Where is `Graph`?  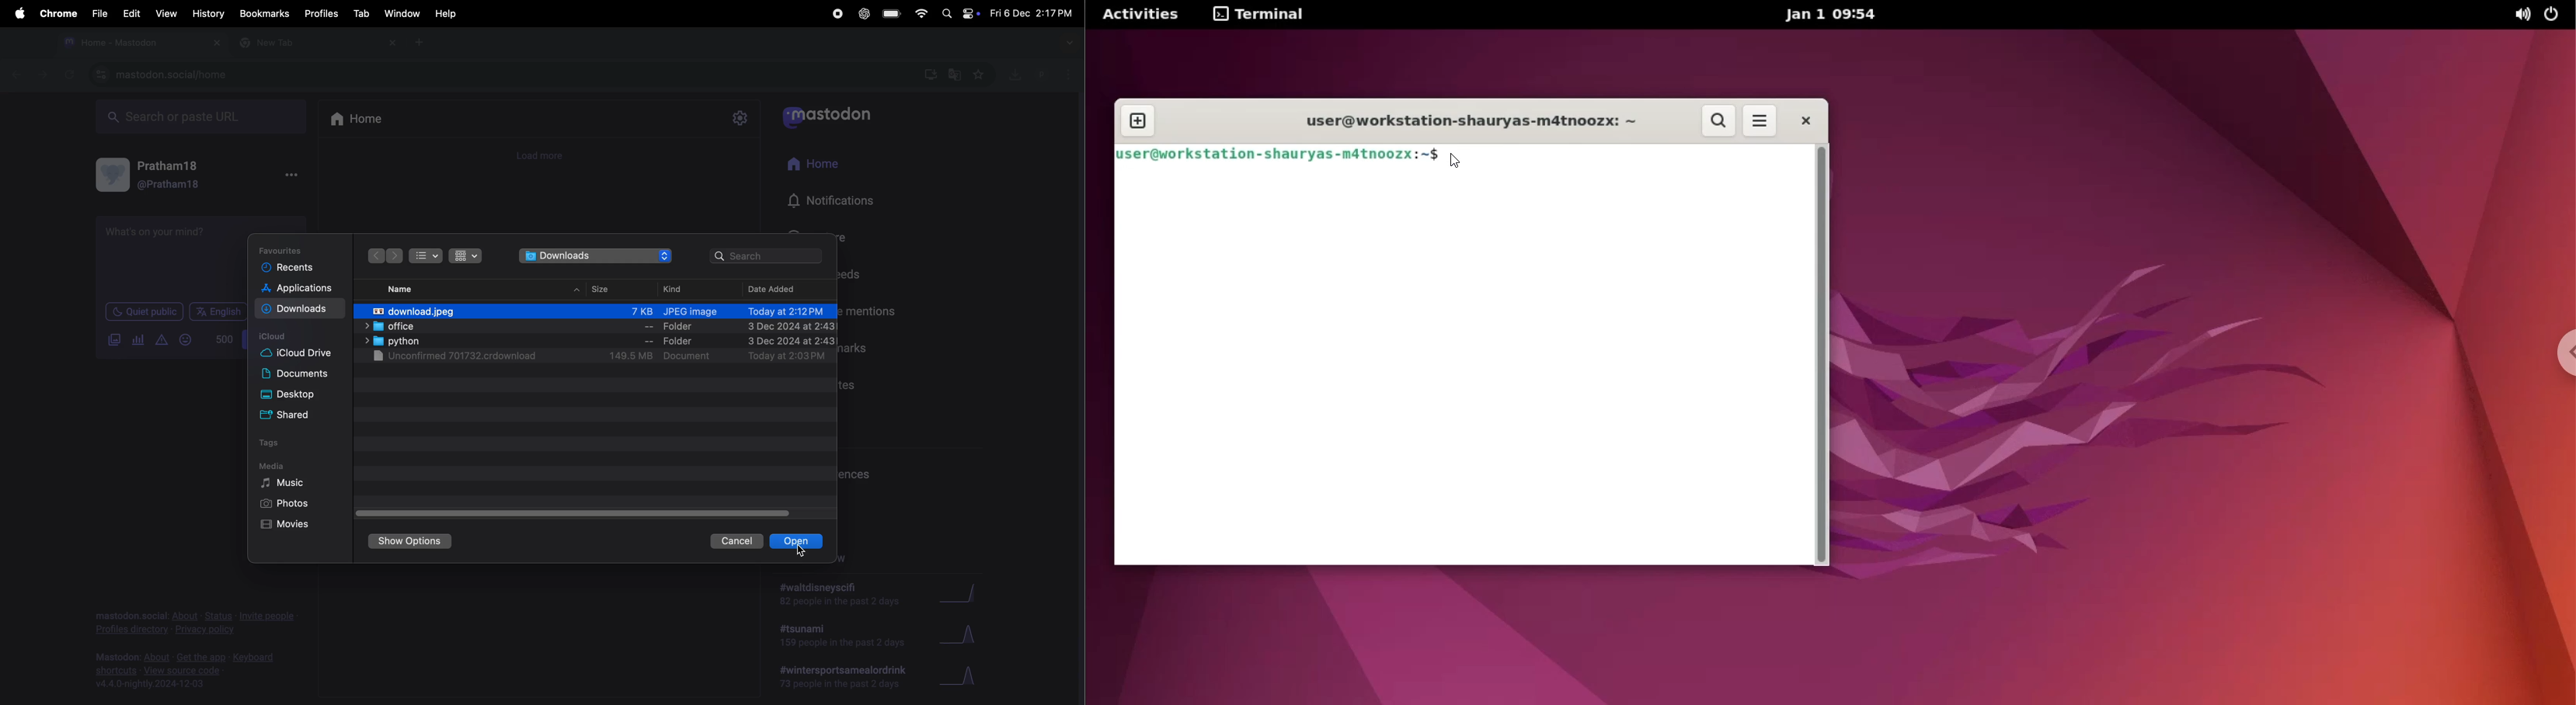 Graph is located at coordinates (966, 632).